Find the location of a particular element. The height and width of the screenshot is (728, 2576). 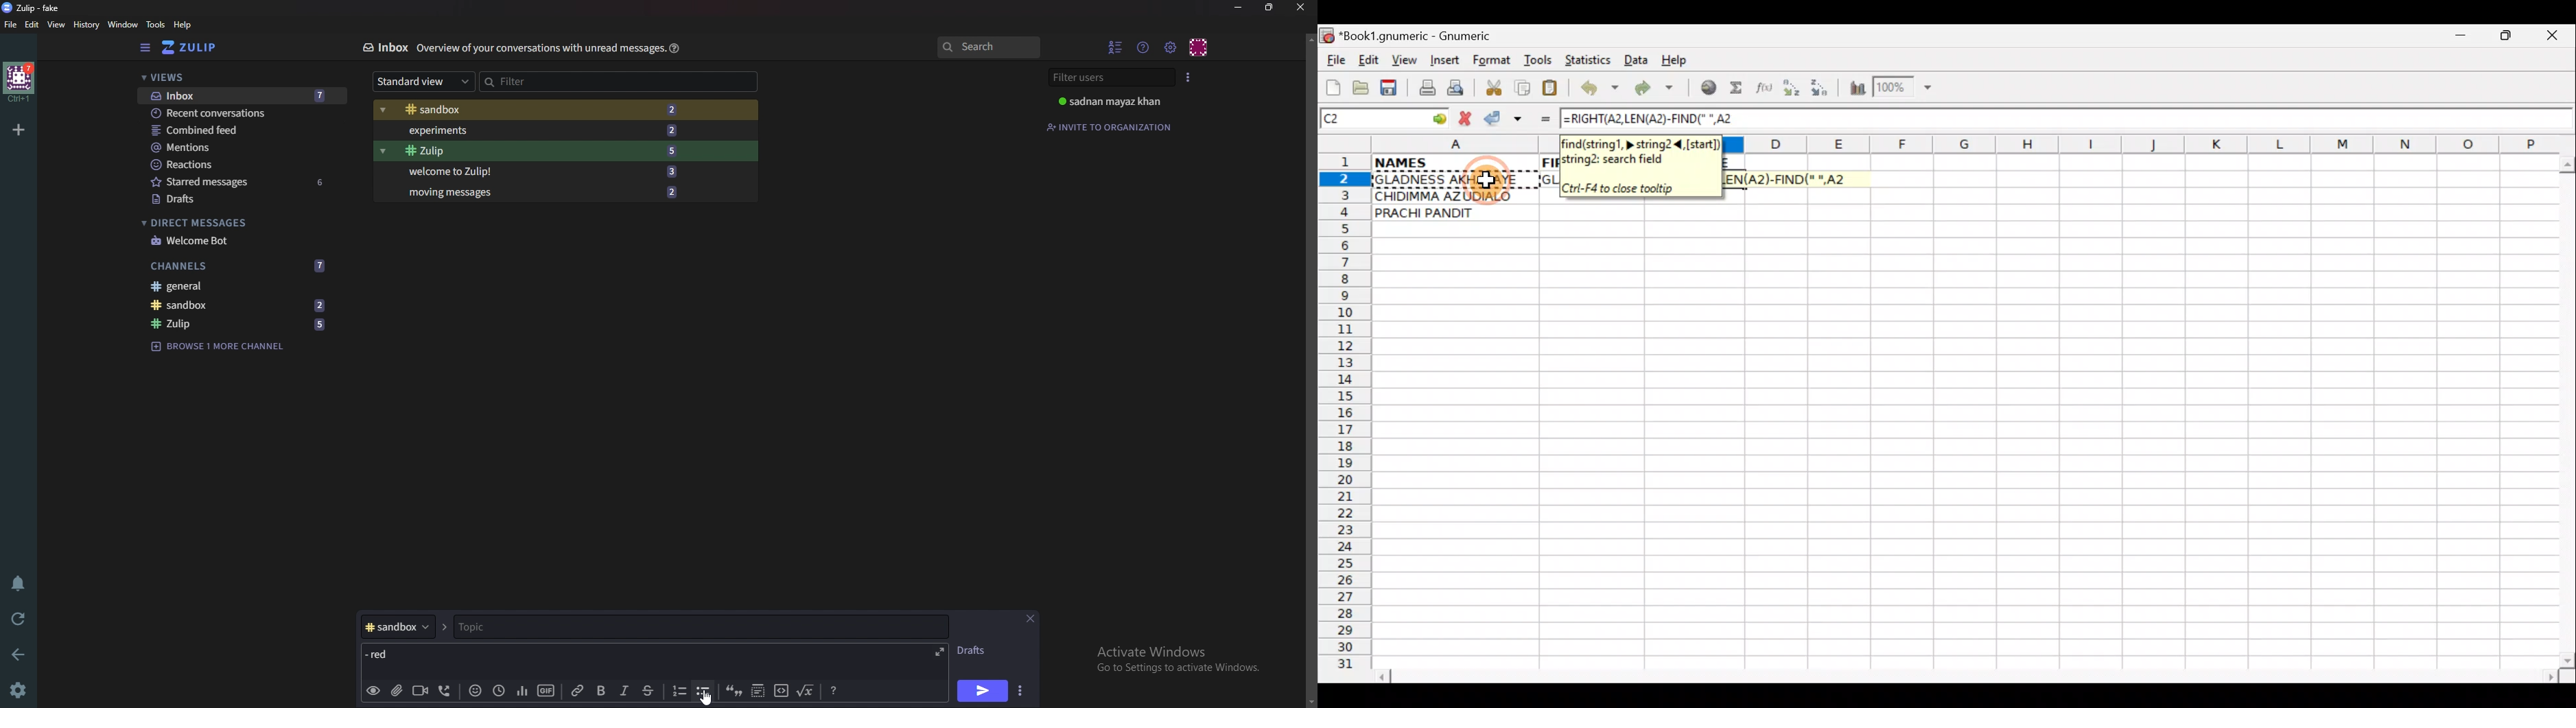

Maximize is located at coordinates (2508, 38).